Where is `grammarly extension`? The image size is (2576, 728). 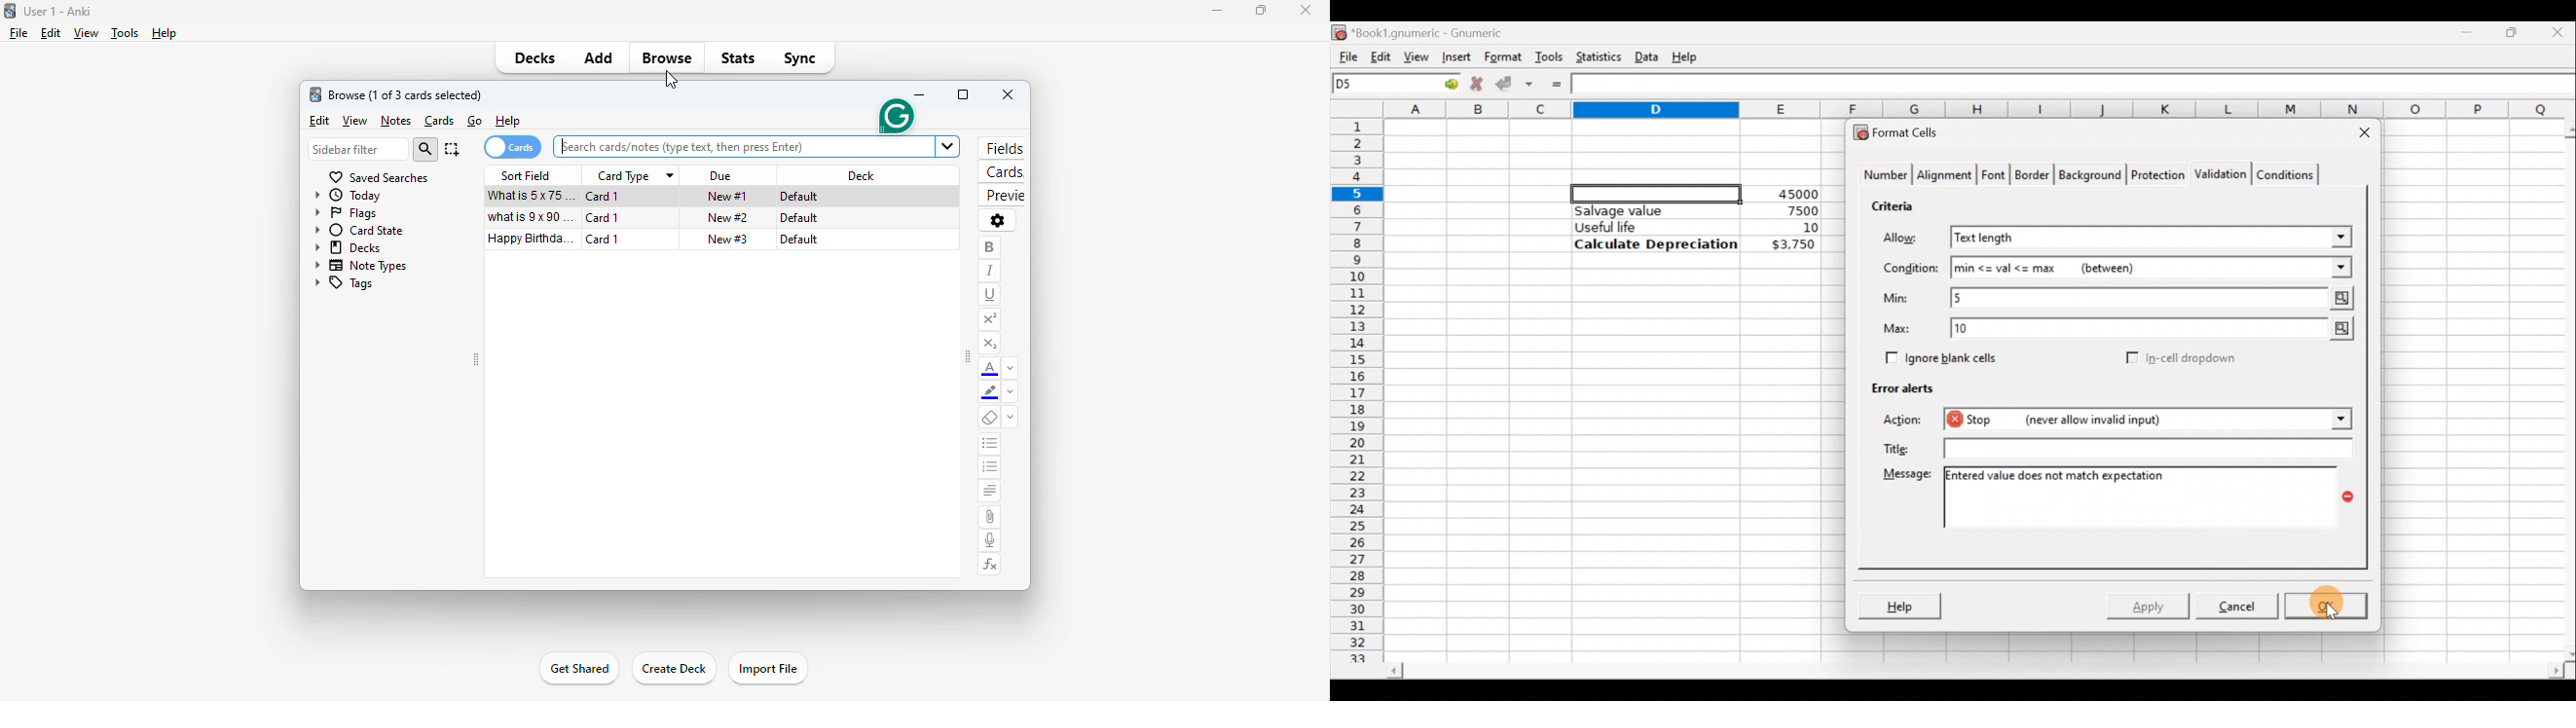
grammarly extension is located at coordinates (895, 116).